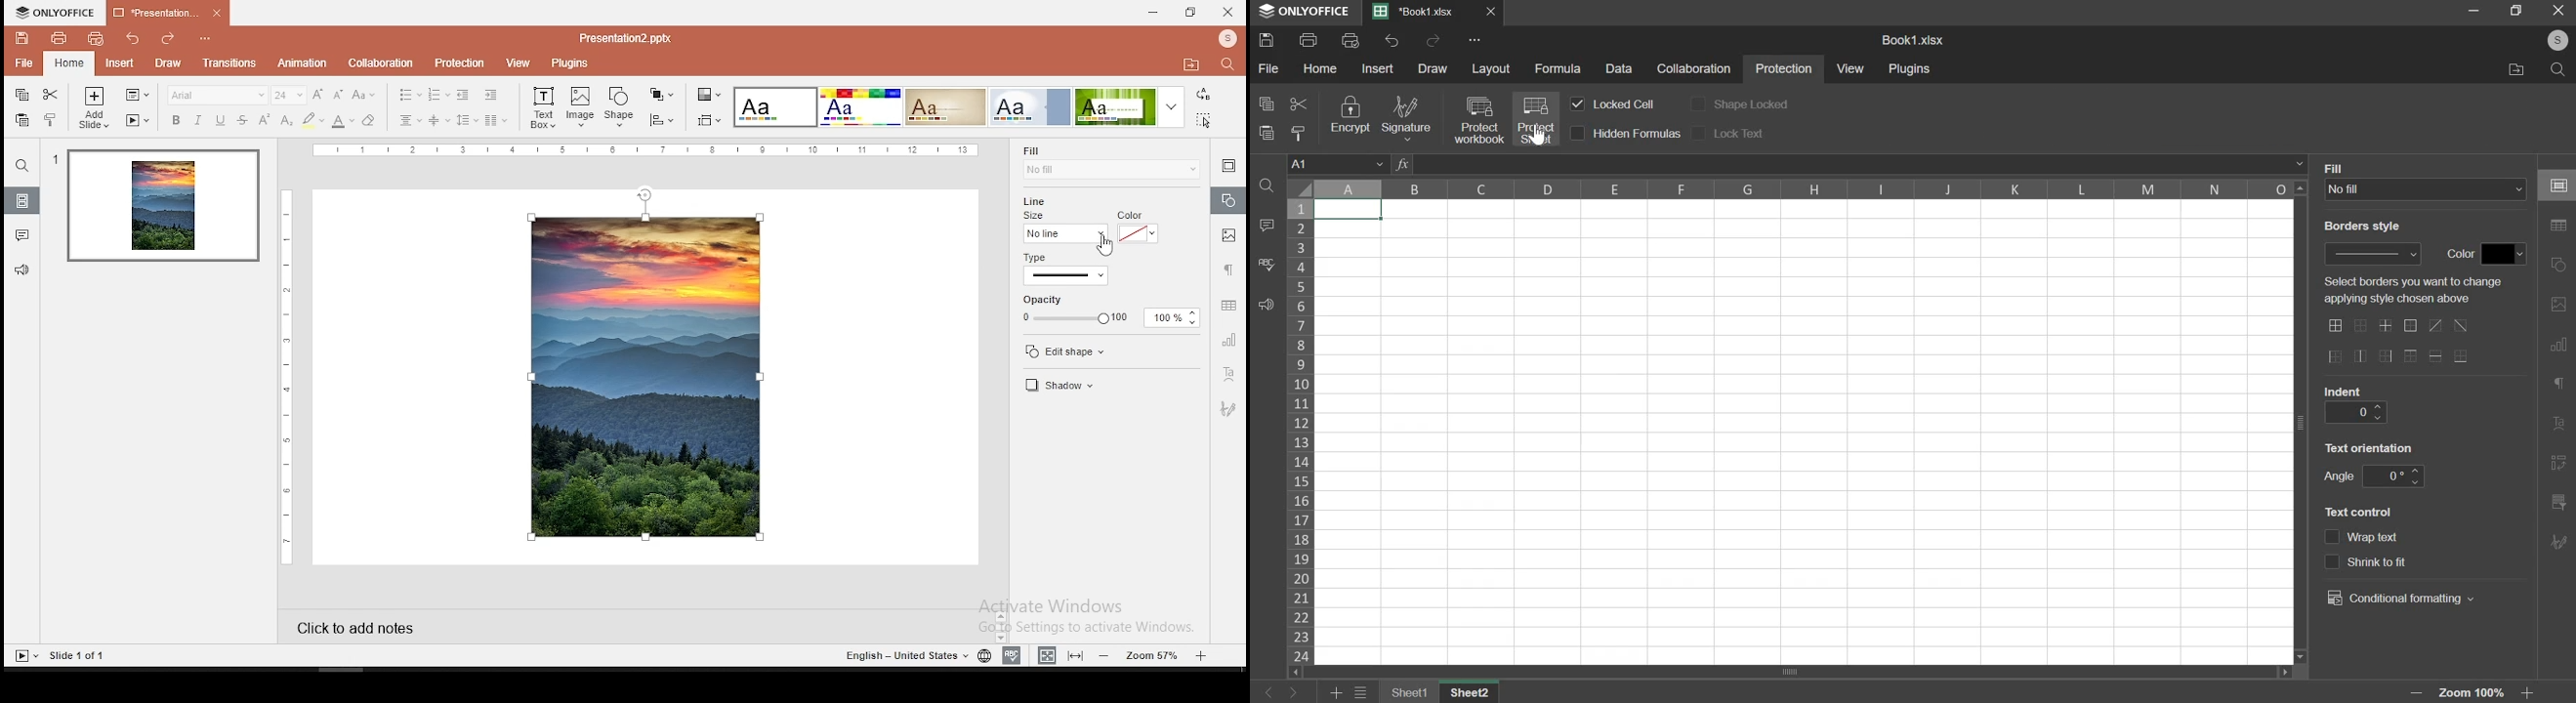 The width and height of the screenshot is (2576, 728). I want to click on File, so click(2514, 69).